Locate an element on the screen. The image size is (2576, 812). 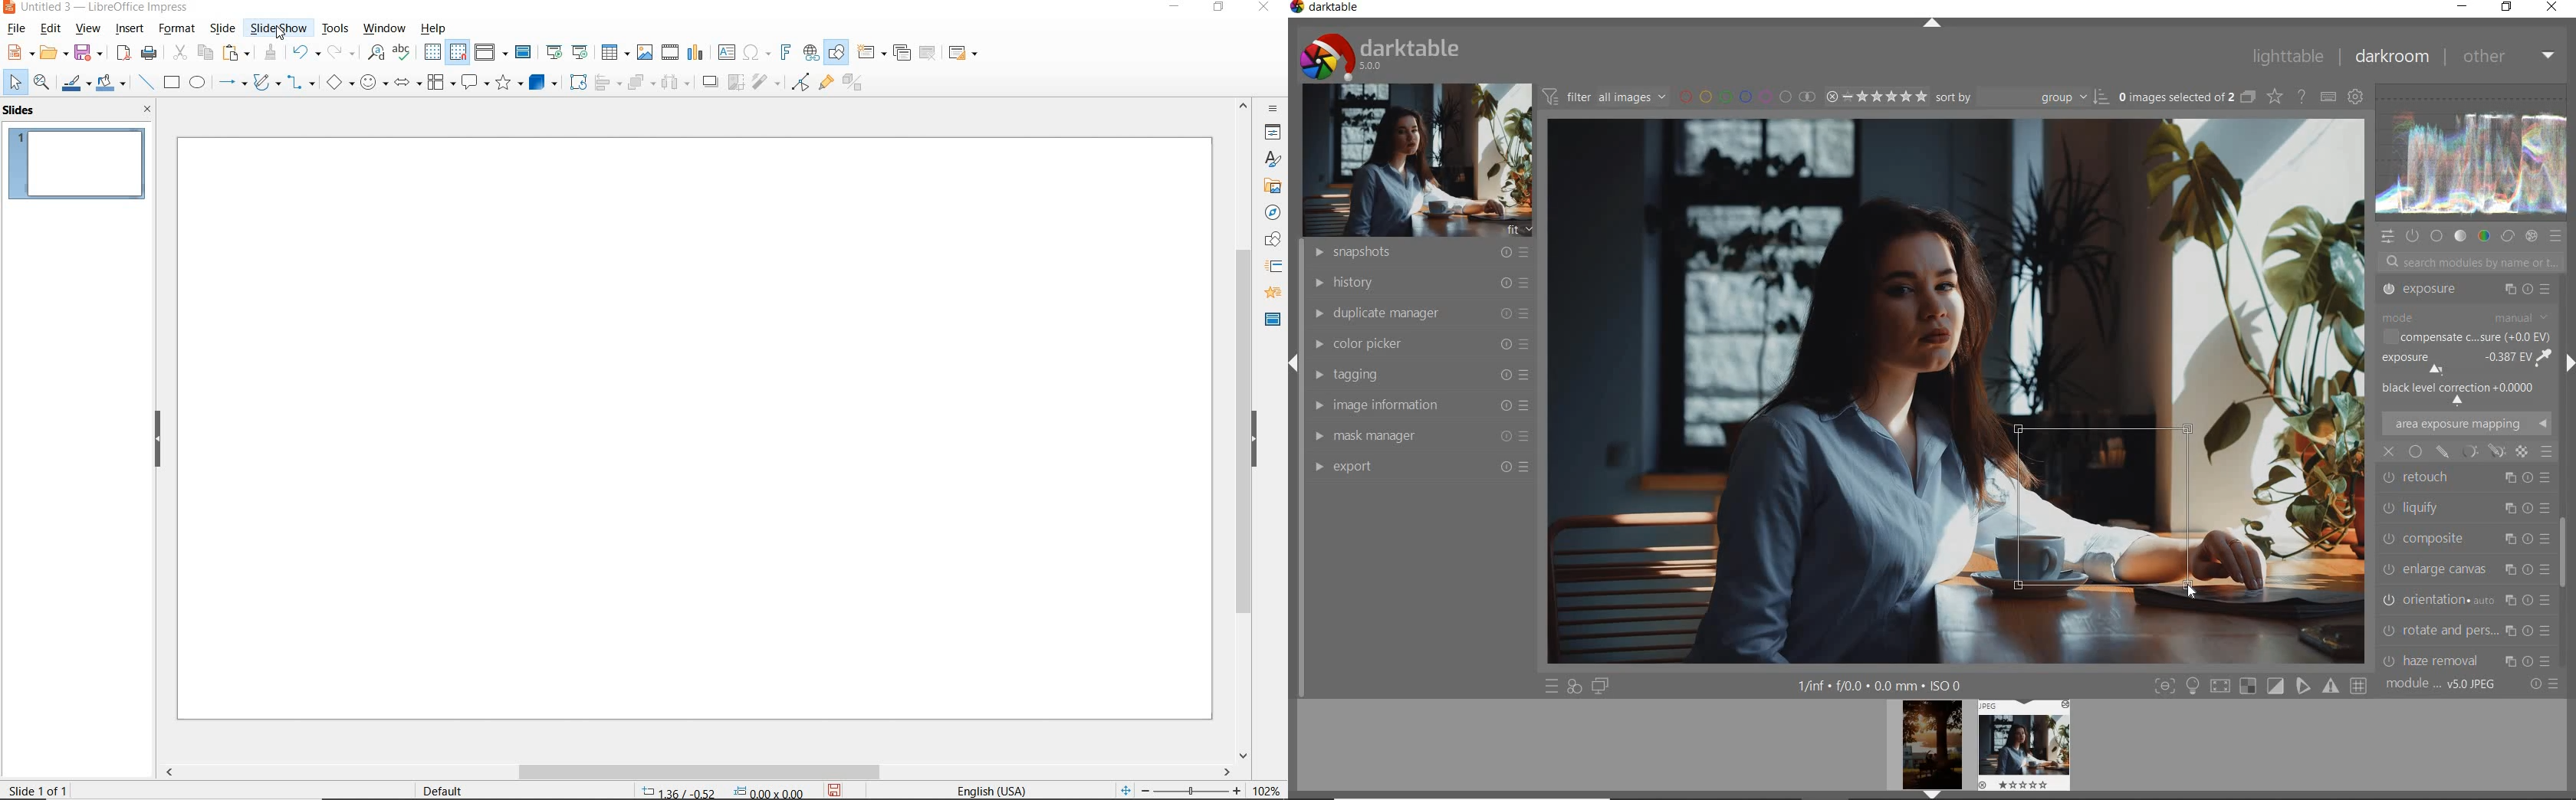
INSERT SPECIAL CHARACTERS is located at coordinates (755, 53).